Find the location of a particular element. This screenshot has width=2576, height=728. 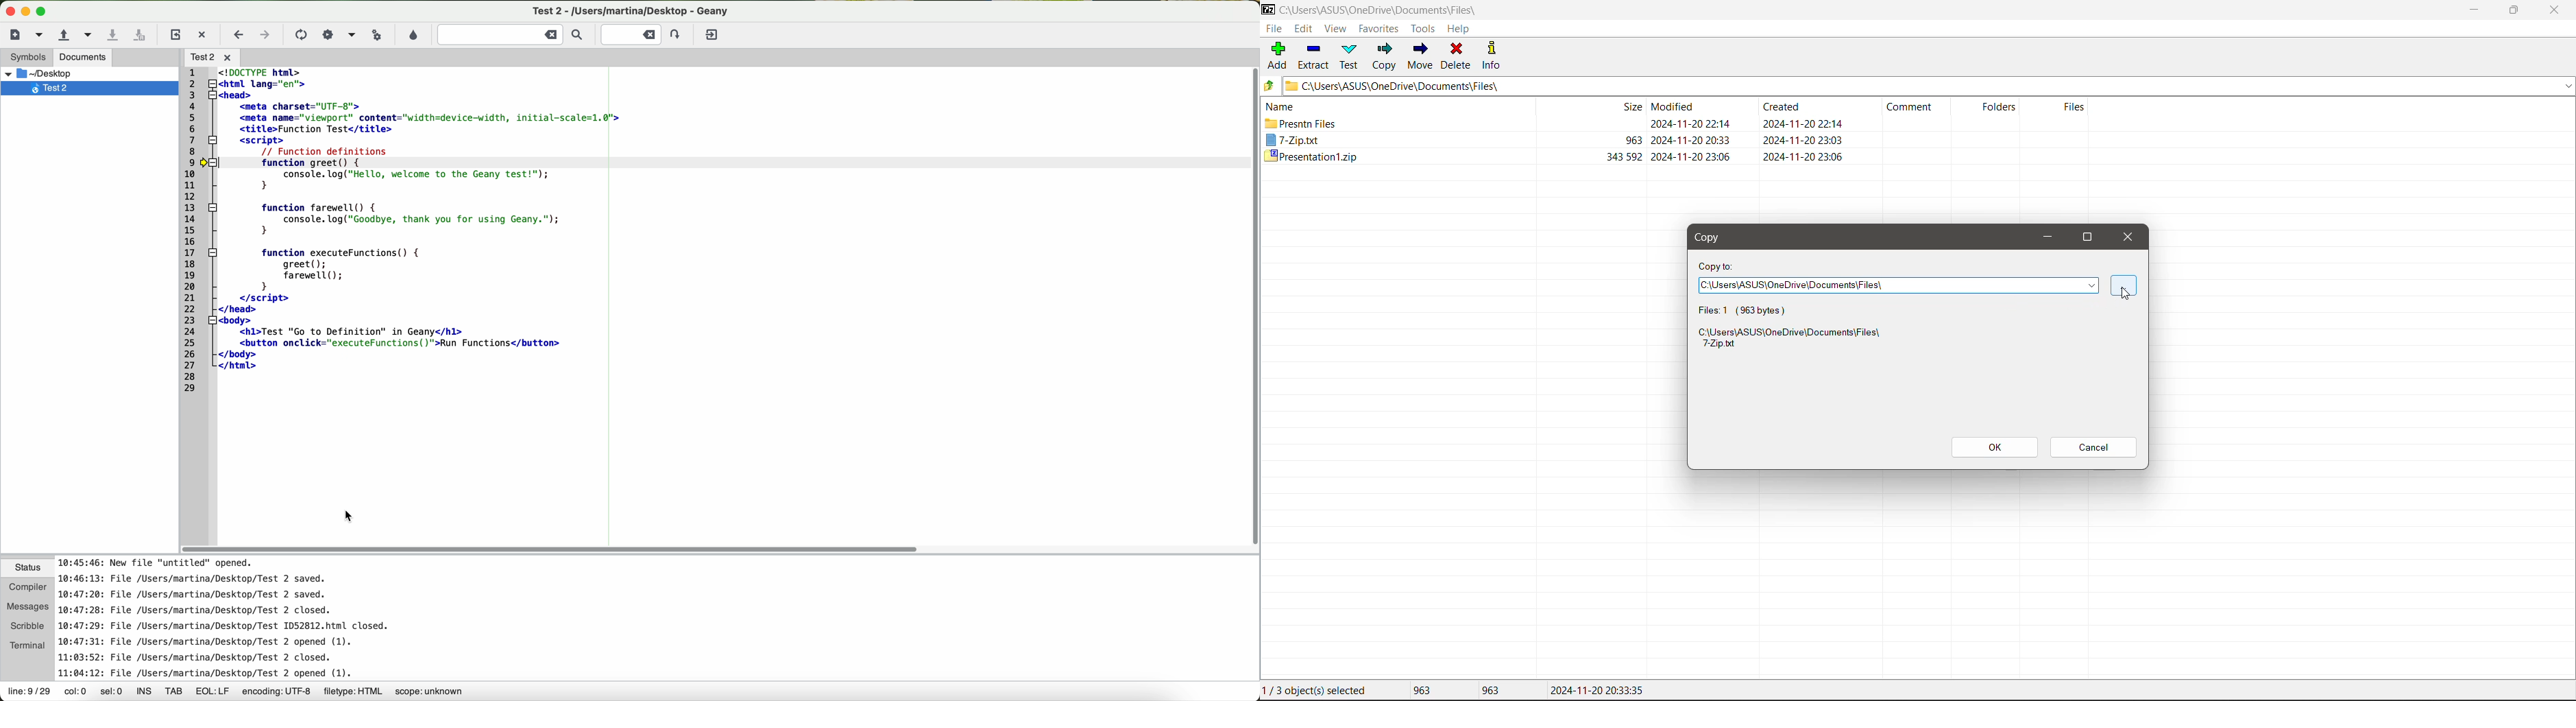

Selected file location path is located at coordinates (1793, 340).